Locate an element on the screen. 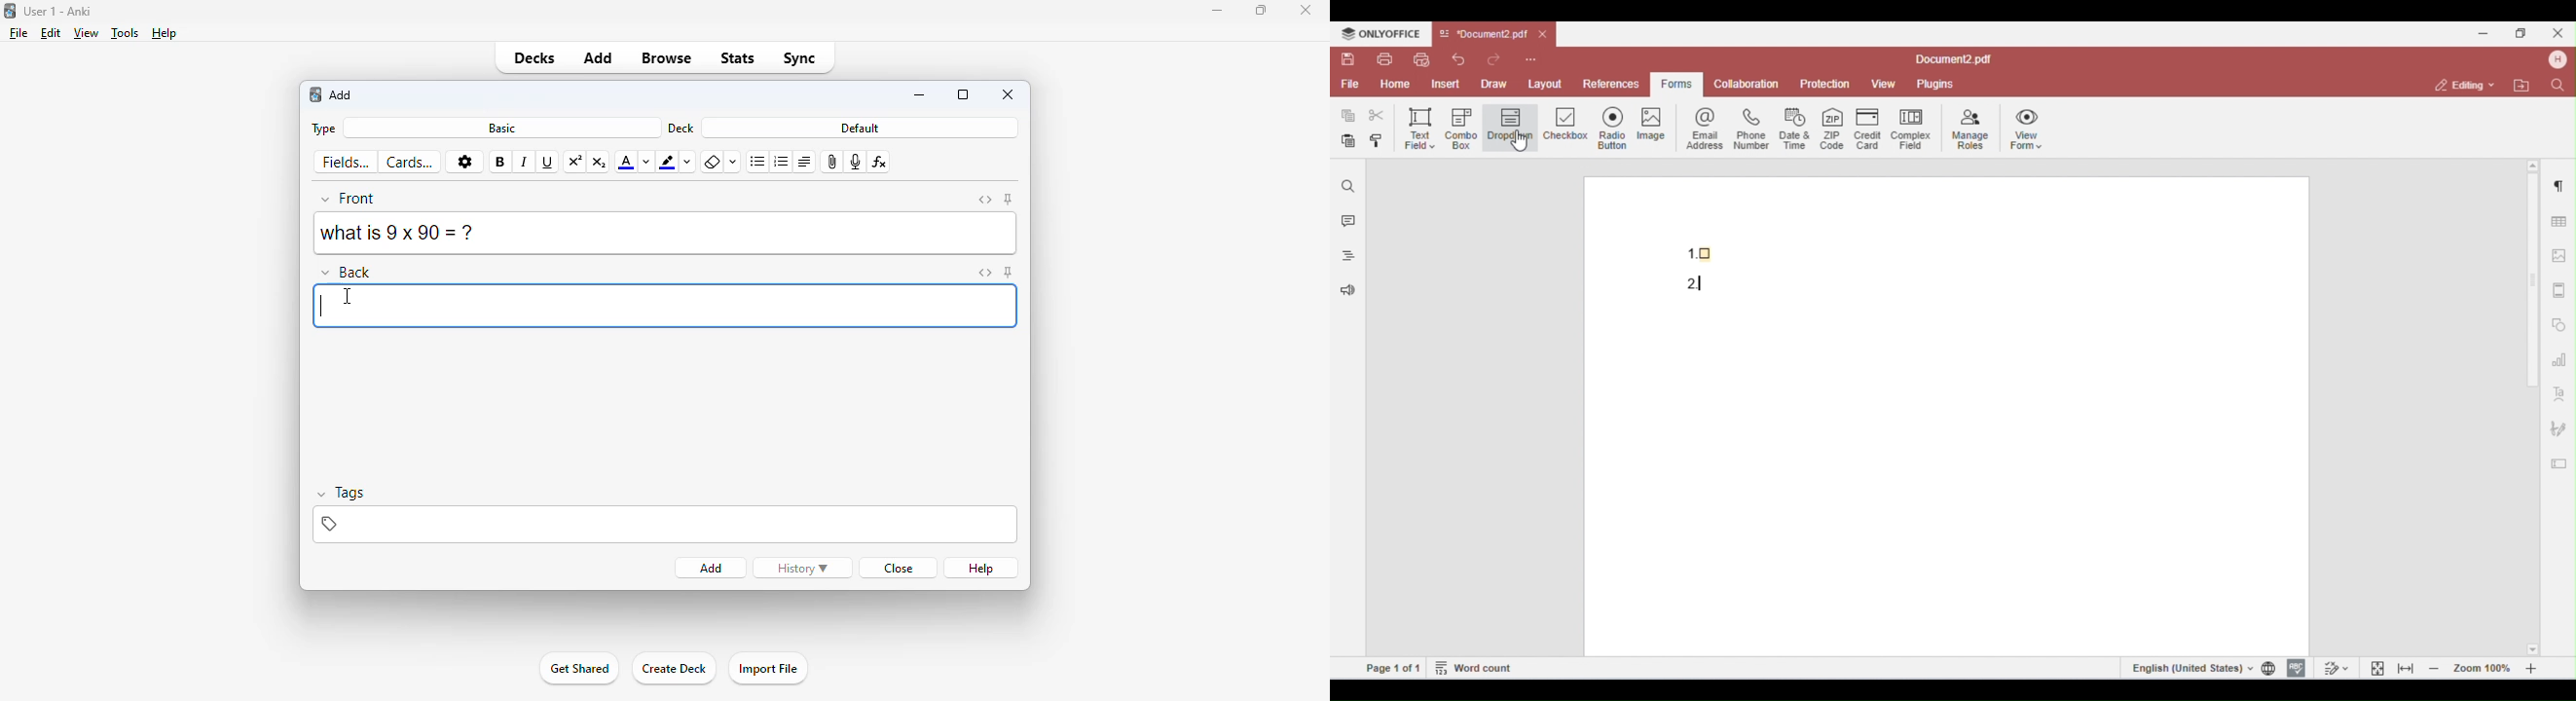 Image resolution: width=2576 pixels, height=728 pixels. help is located at coordinates (982, 568).